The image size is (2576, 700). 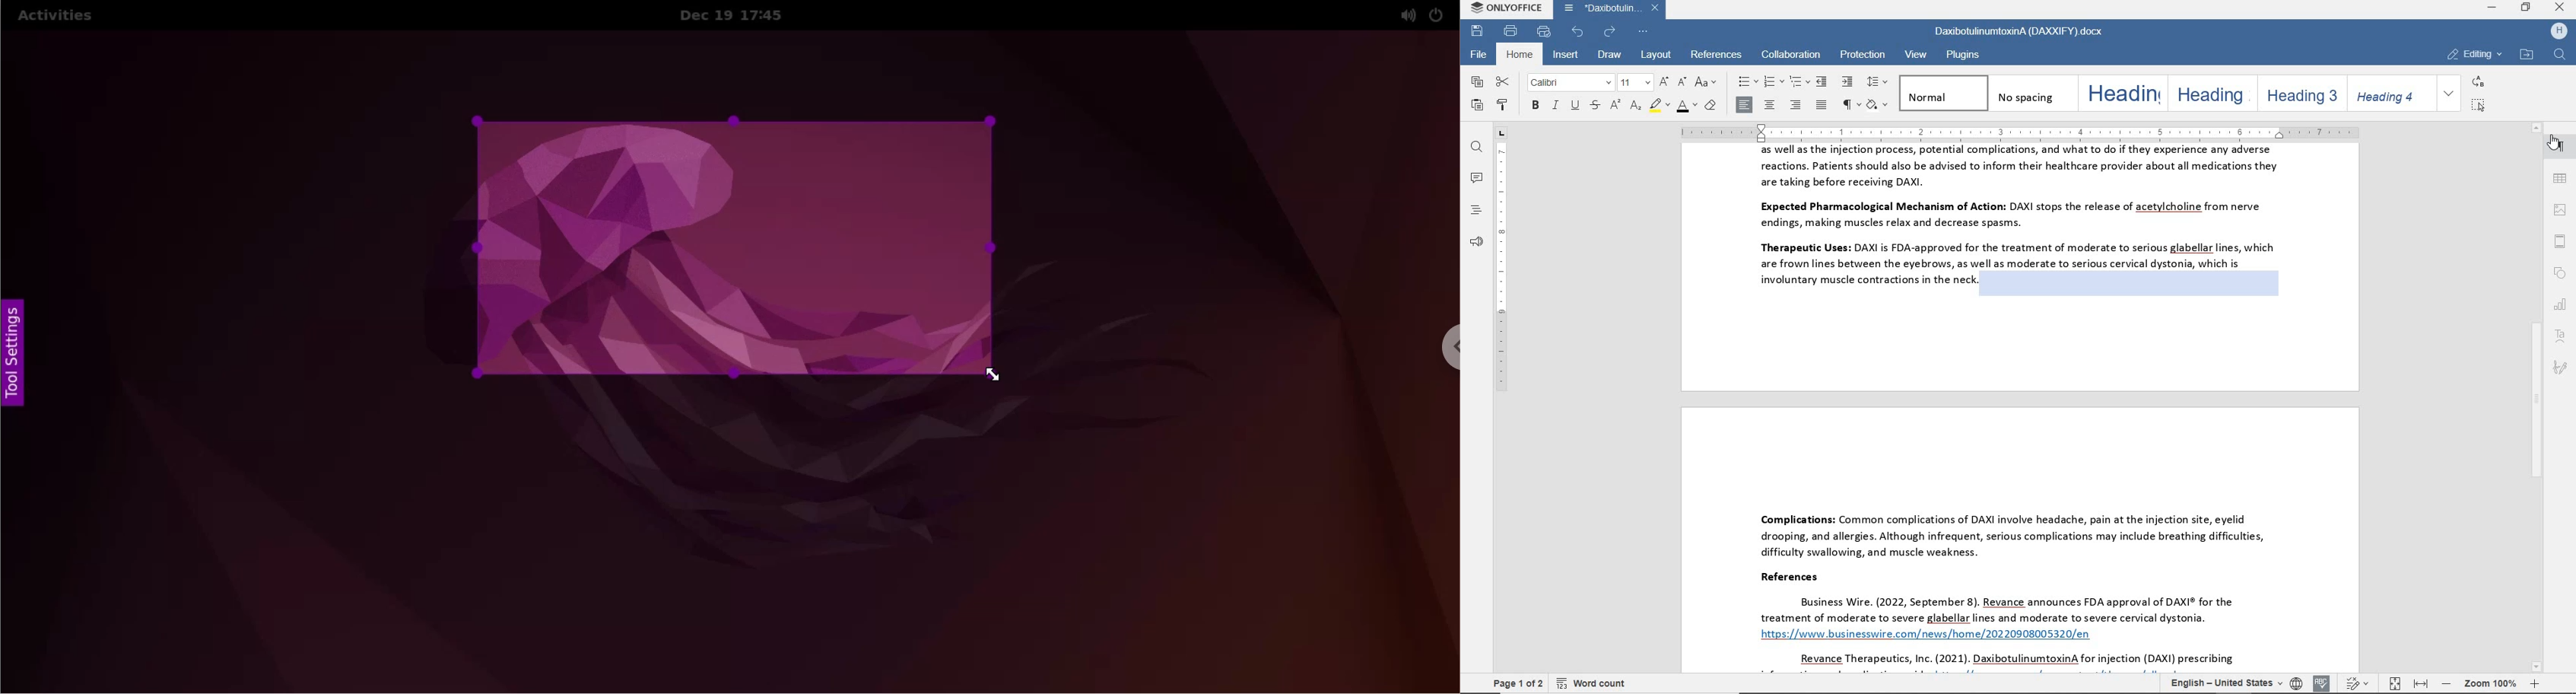 I want to click on clear style, so click(x=1711, y=107).